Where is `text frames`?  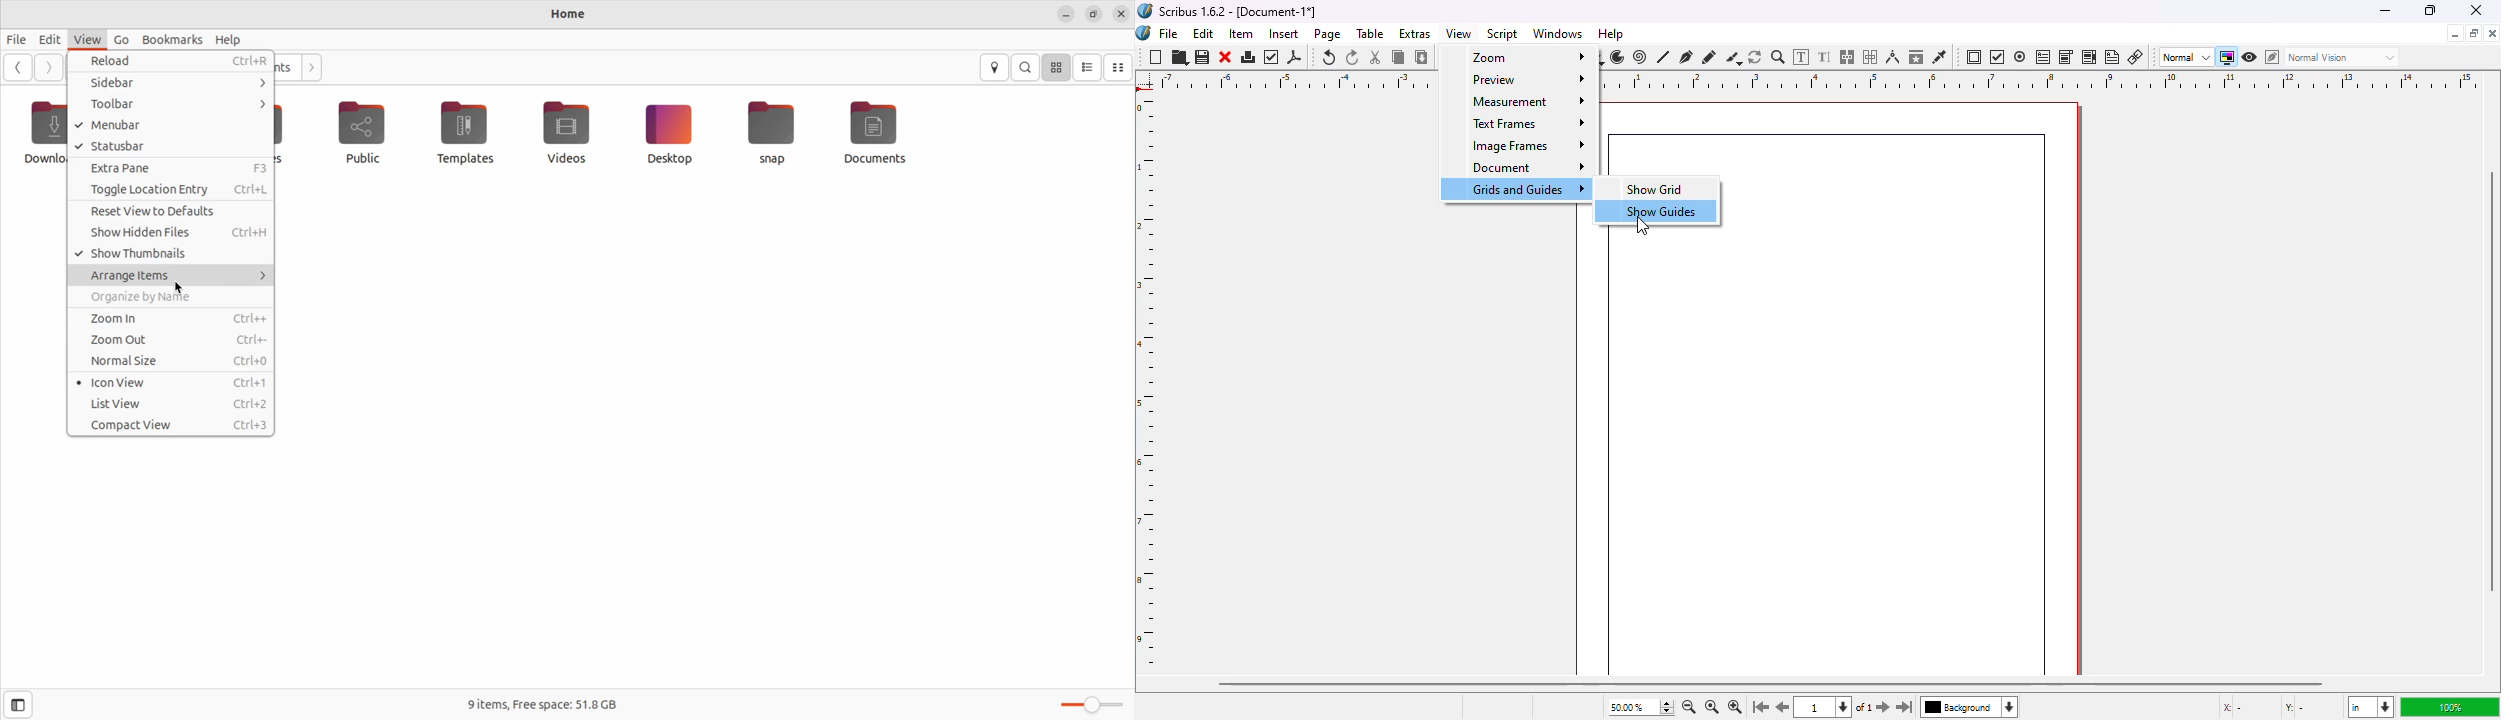
text frames is located at coordinates (1520, 122).